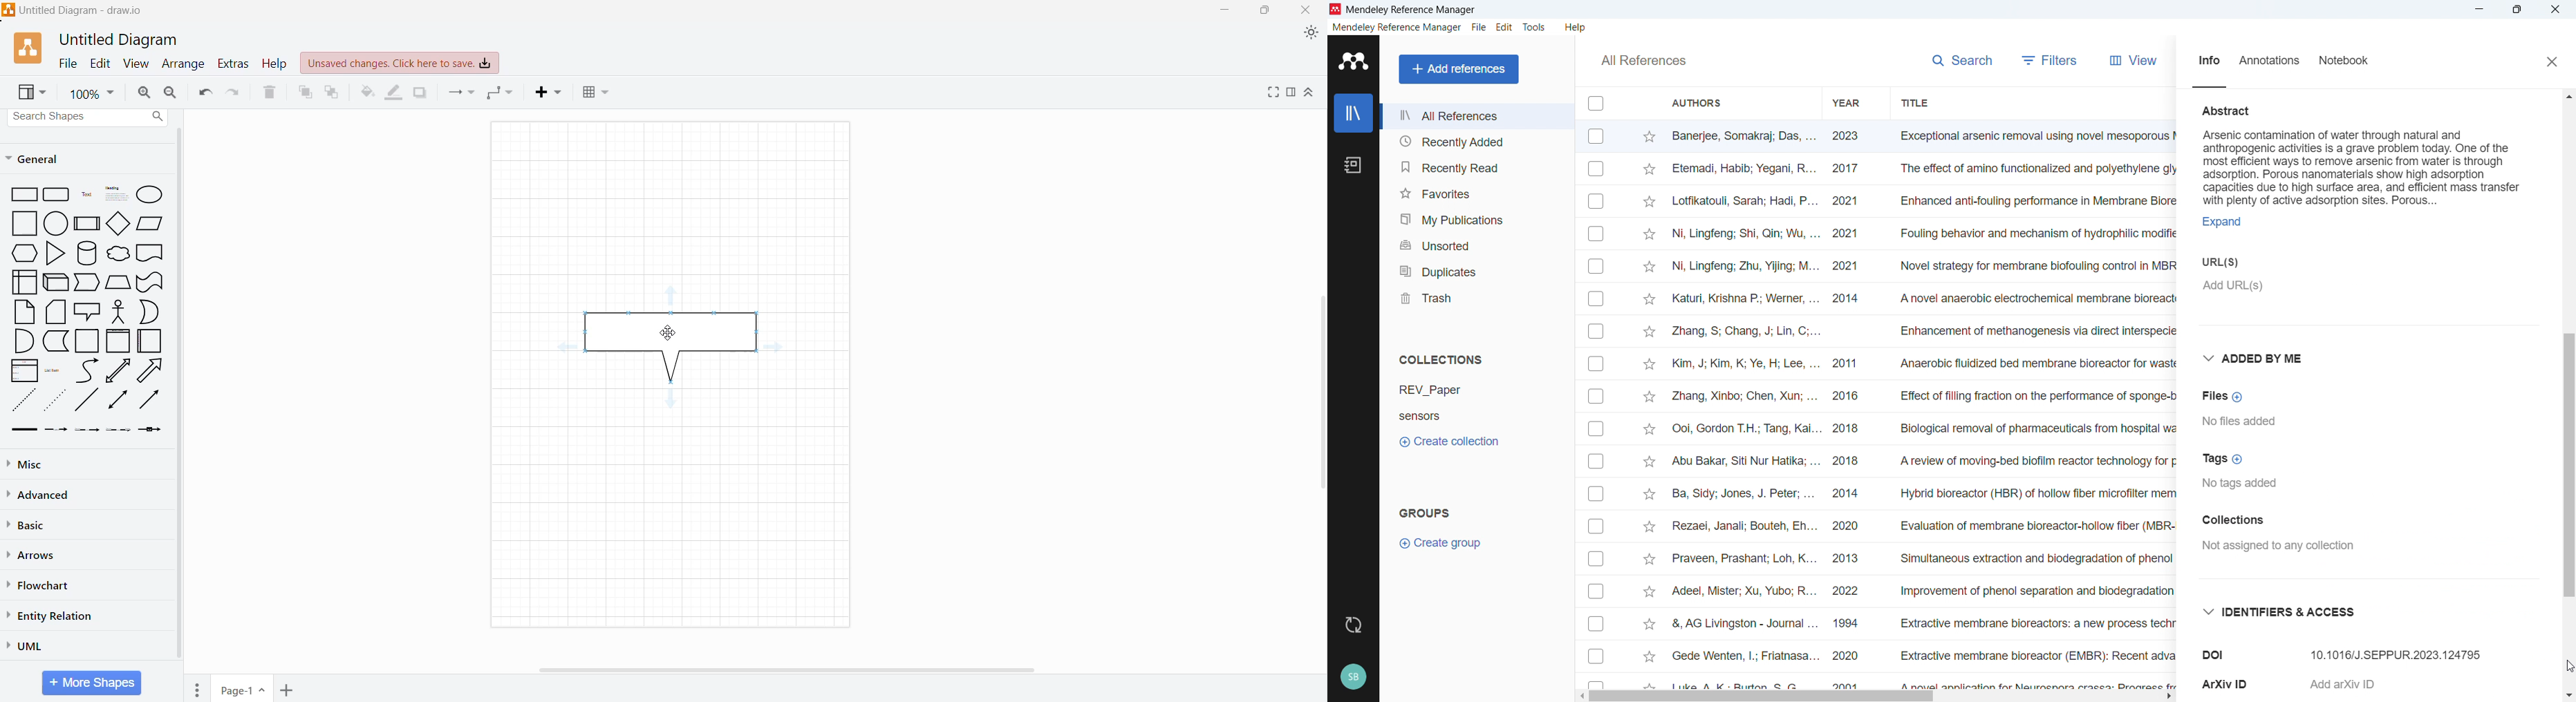  I want to click on Edit , so click(1505, 27).